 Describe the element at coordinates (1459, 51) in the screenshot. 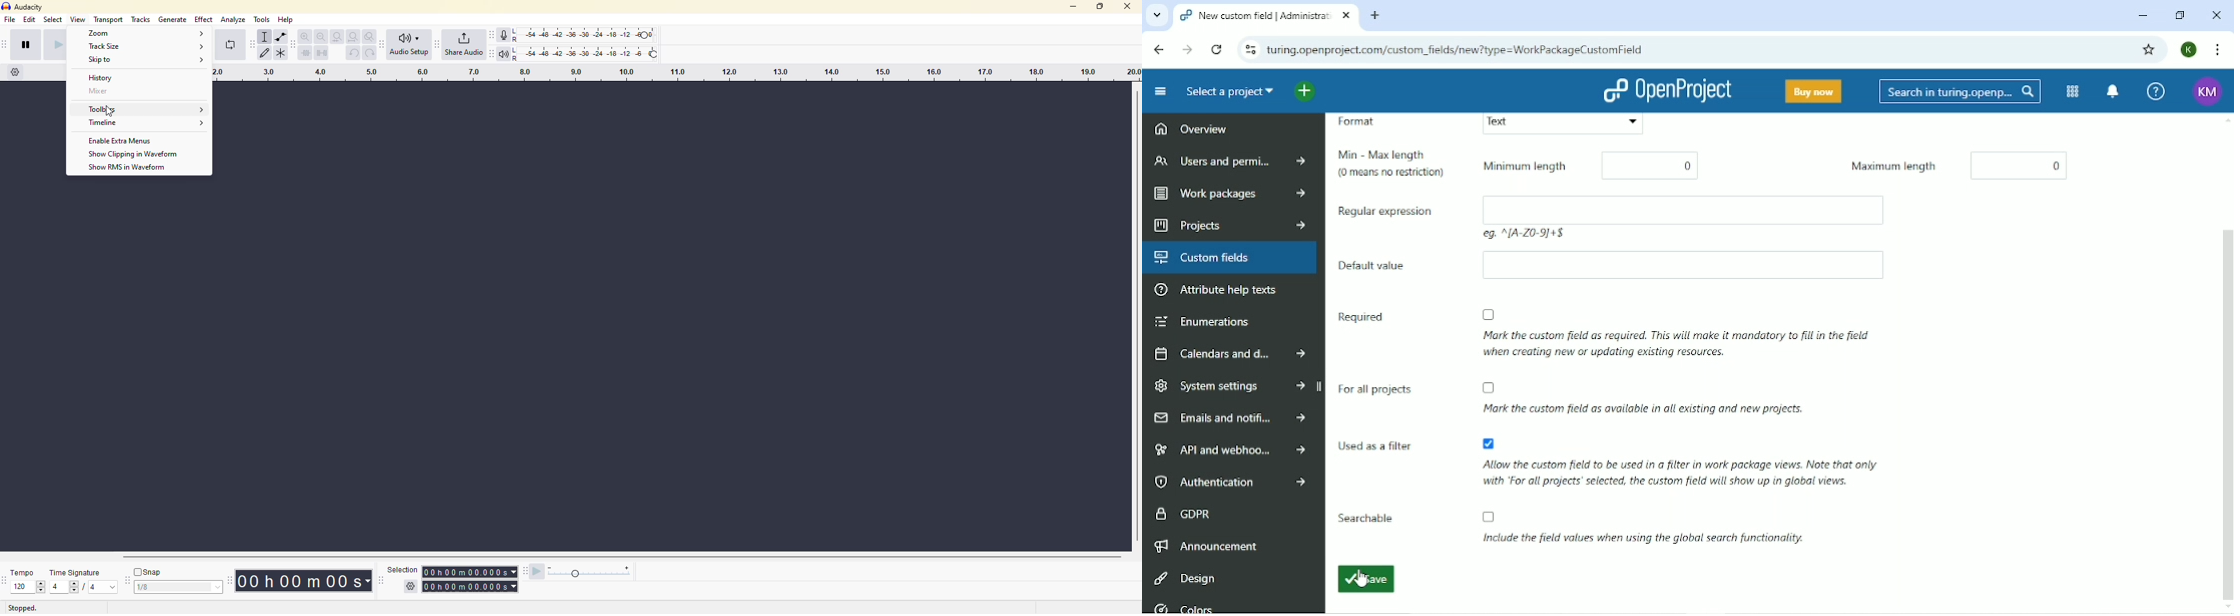

I see `turing.openproject.com/projects/dd/settings/custom_fields` at that location.